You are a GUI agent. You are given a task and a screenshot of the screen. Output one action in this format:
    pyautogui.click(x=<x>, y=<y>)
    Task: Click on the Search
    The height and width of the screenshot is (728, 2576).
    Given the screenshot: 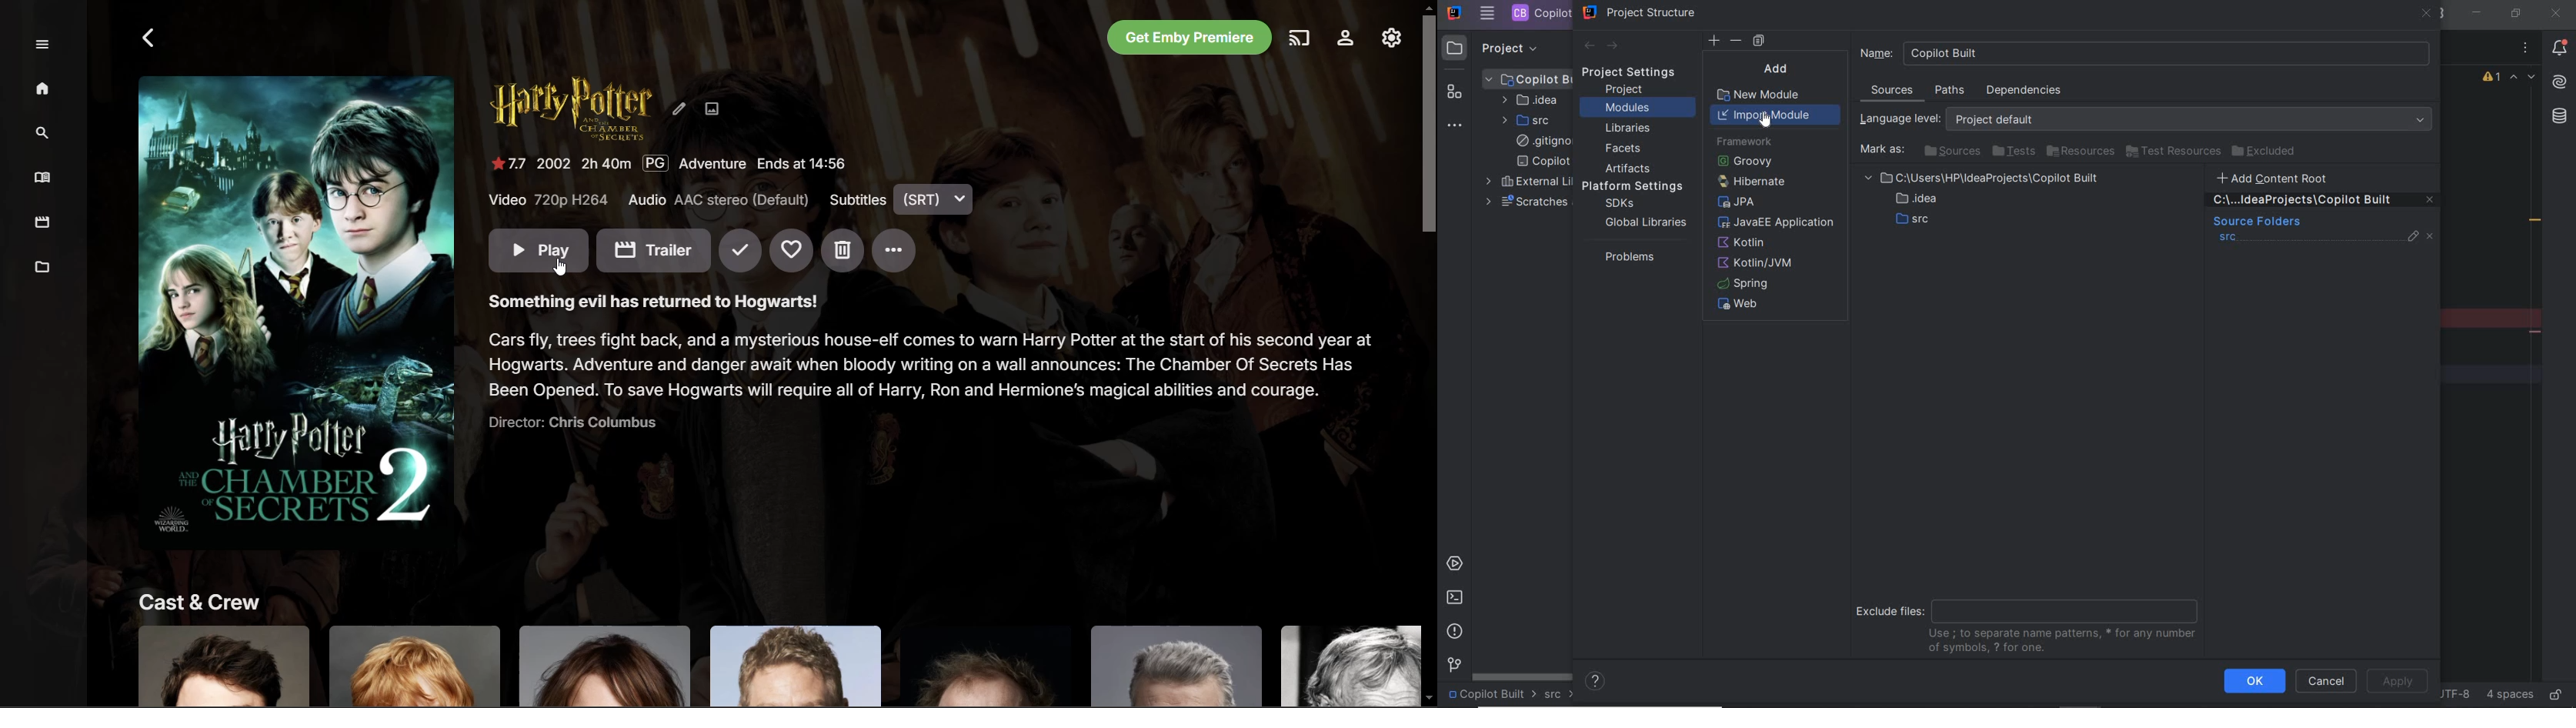 What is the action you would take?
    pyautogui.click(x=44, y=132)
    